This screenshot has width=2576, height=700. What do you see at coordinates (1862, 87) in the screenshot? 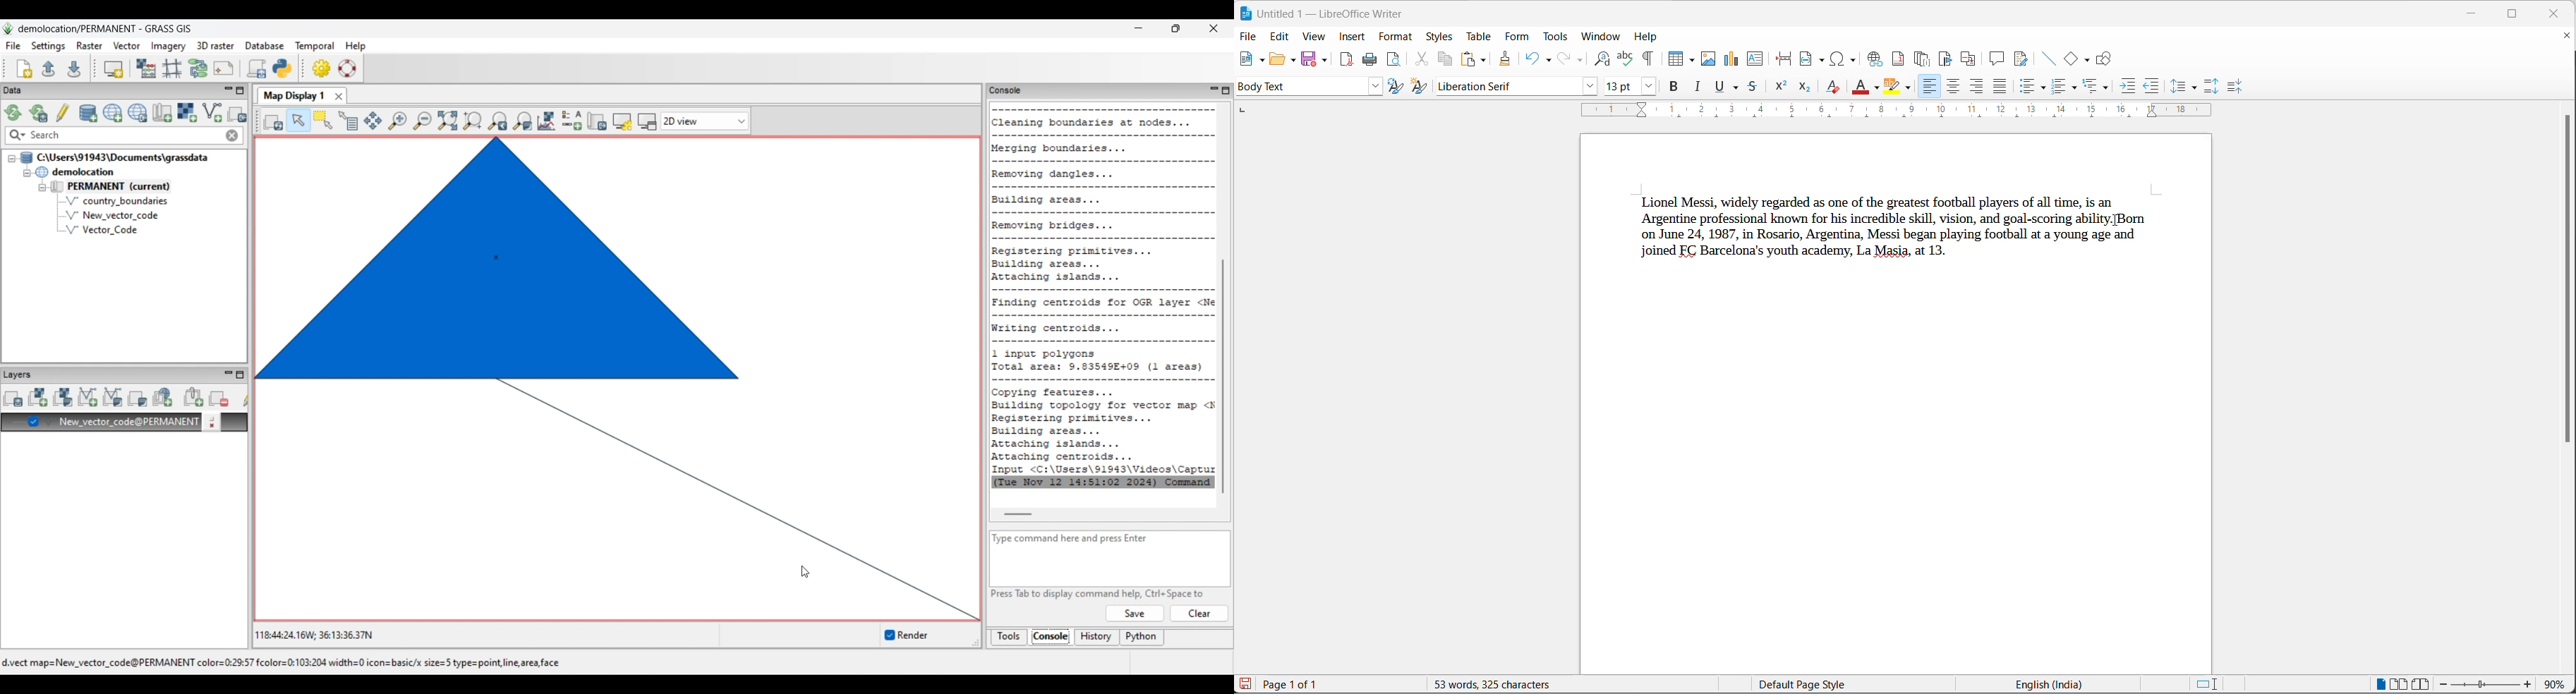
I see `font color ` at bounding box center [1862, 87].